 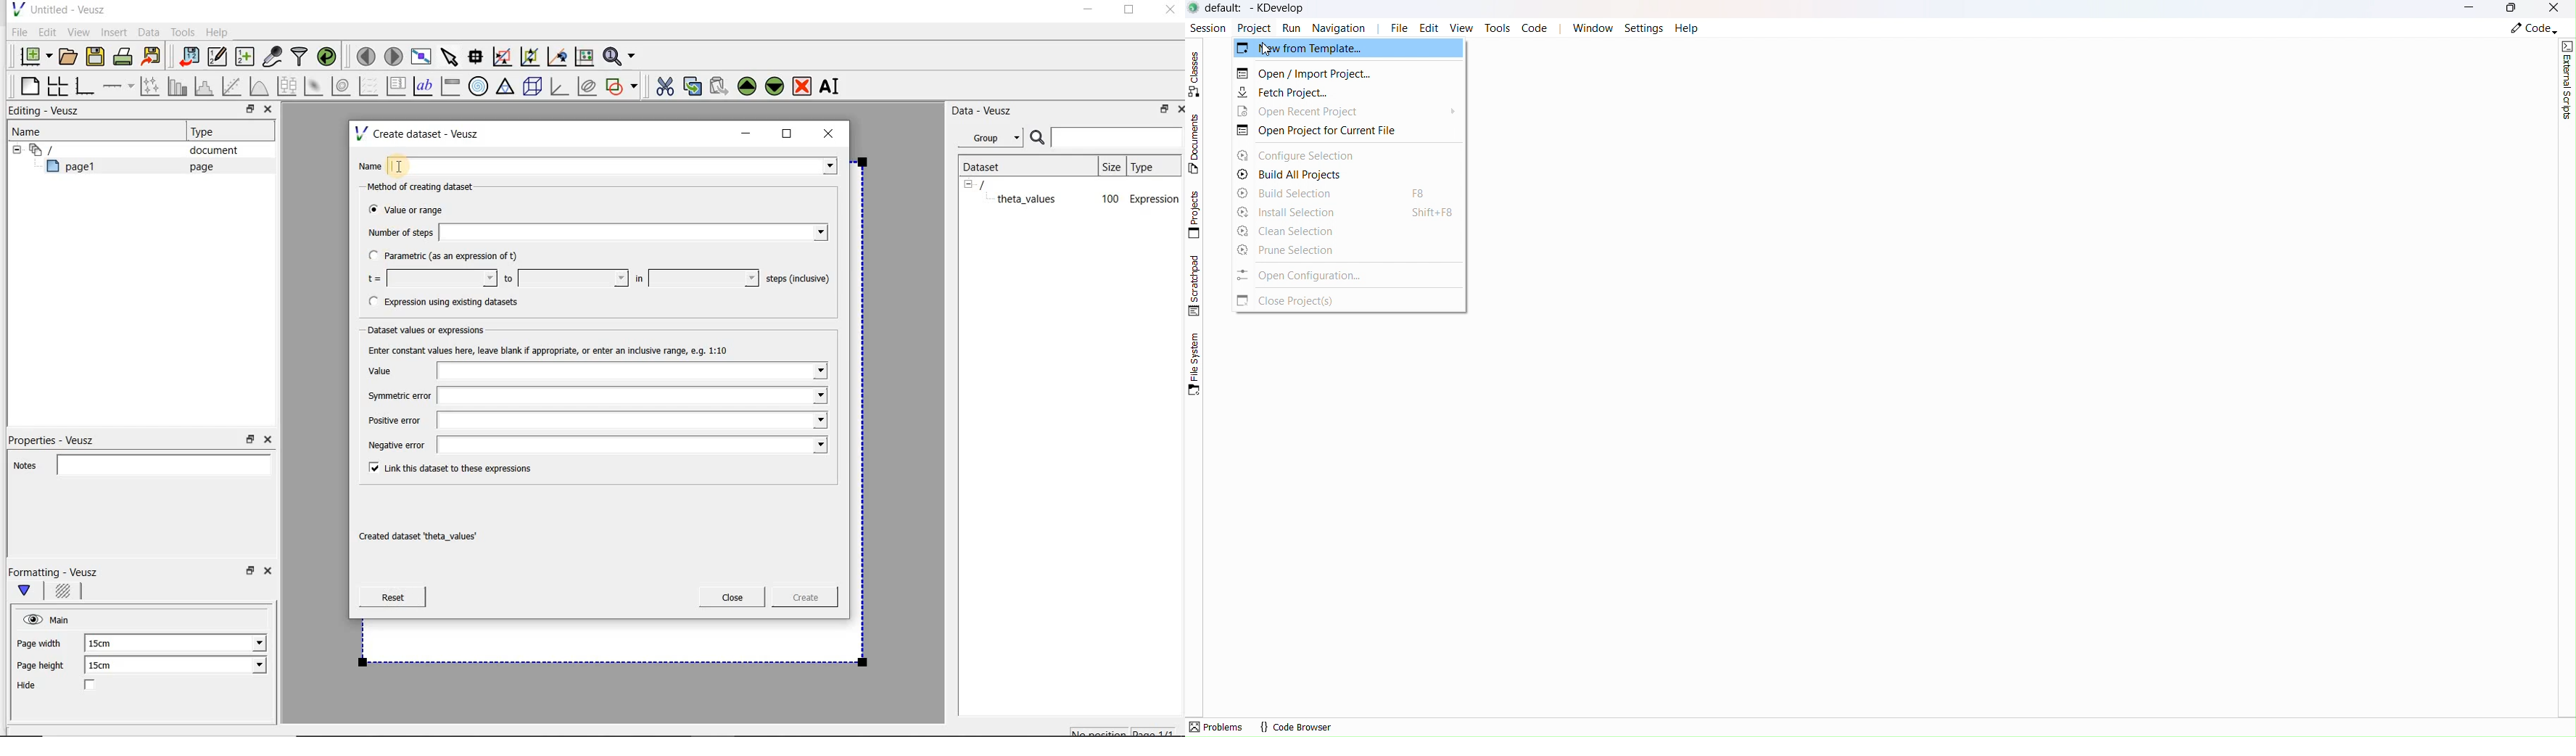 What do you see at coordinates (394, 56) in the screenshot?
I see `move to the next page` at bounding box center [394, 56].